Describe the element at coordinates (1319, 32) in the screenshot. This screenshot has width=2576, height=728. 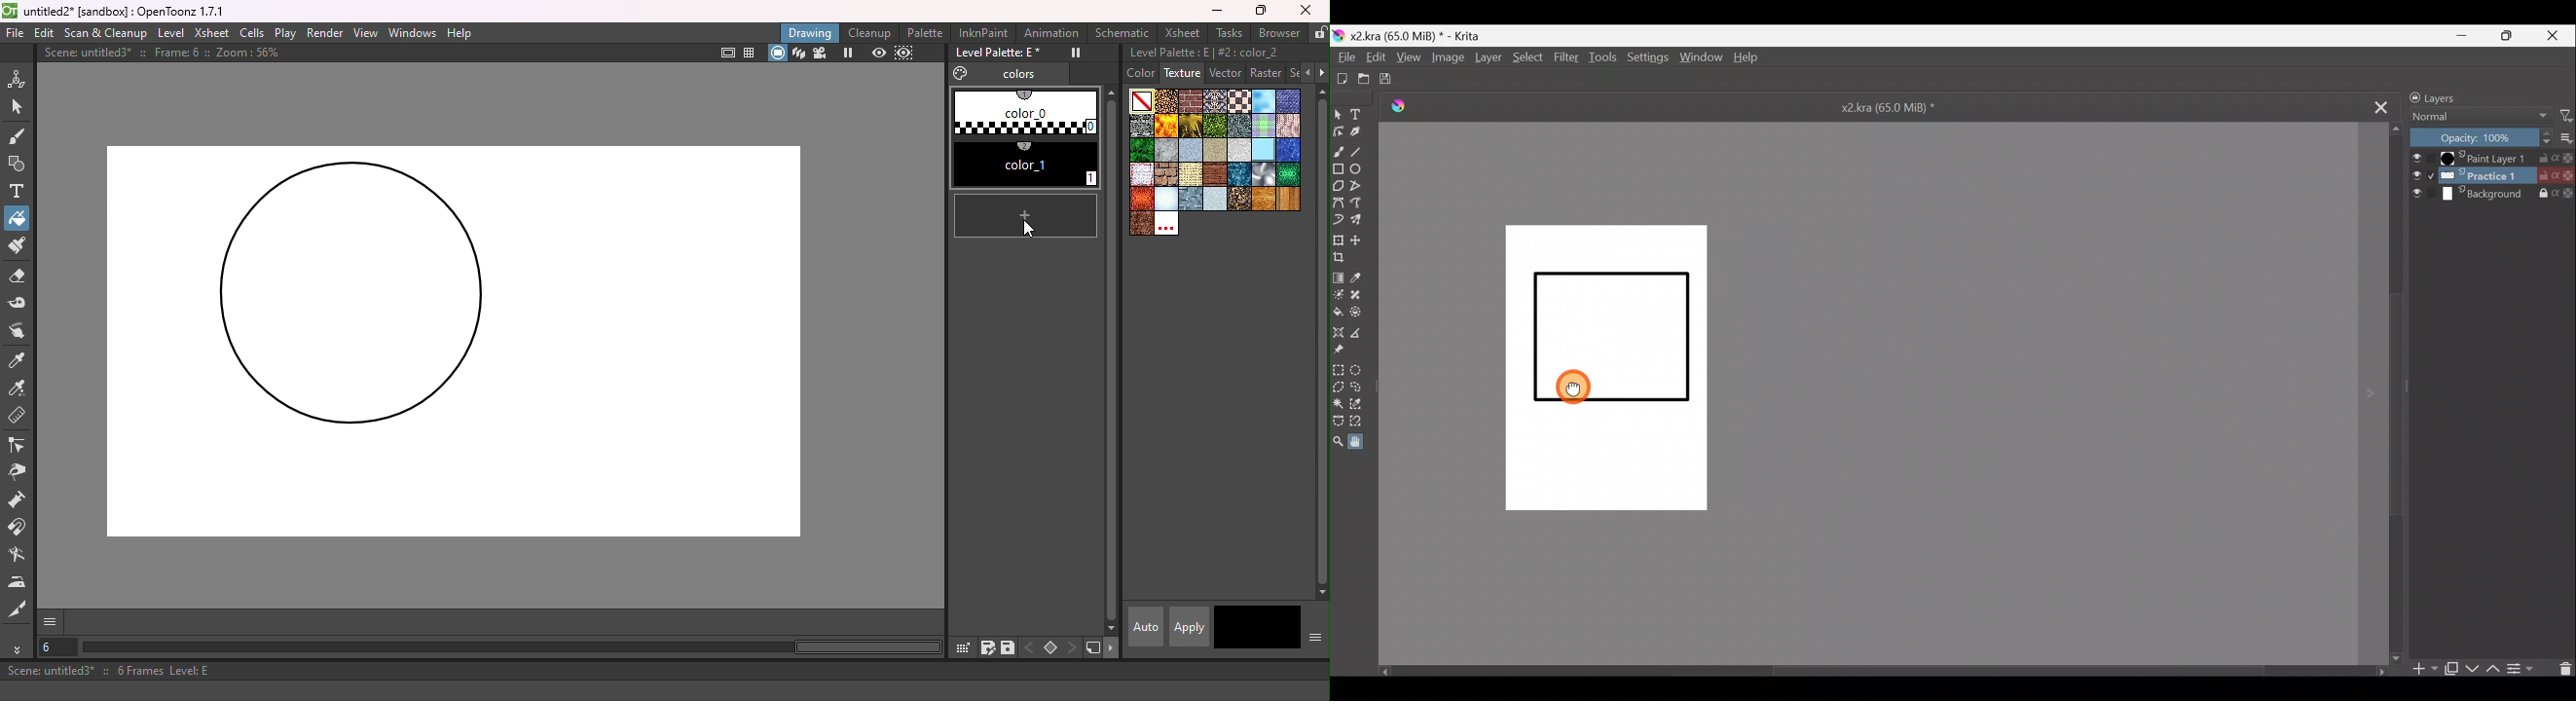
I see `Lock rooms tab` at that location.